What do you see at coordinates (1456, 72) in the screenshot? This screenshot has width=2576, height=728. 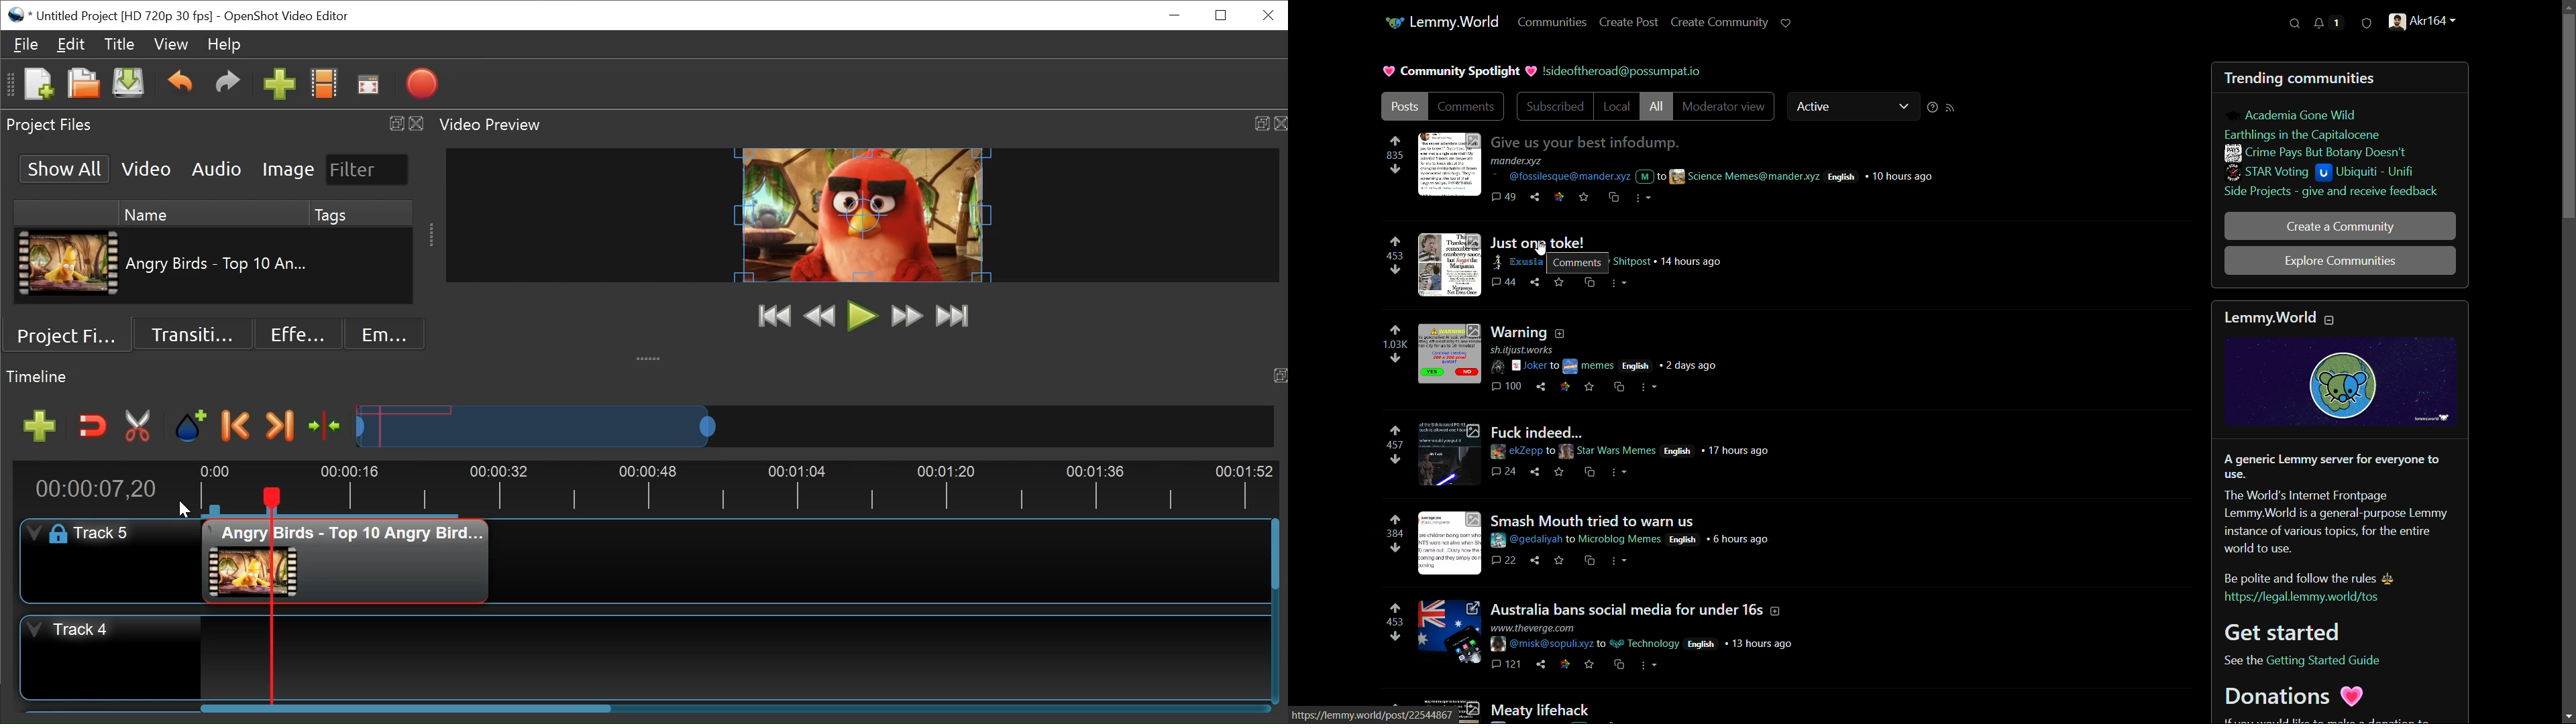 I see `♡community spotlight♡` at bounding box center [1456, 72].